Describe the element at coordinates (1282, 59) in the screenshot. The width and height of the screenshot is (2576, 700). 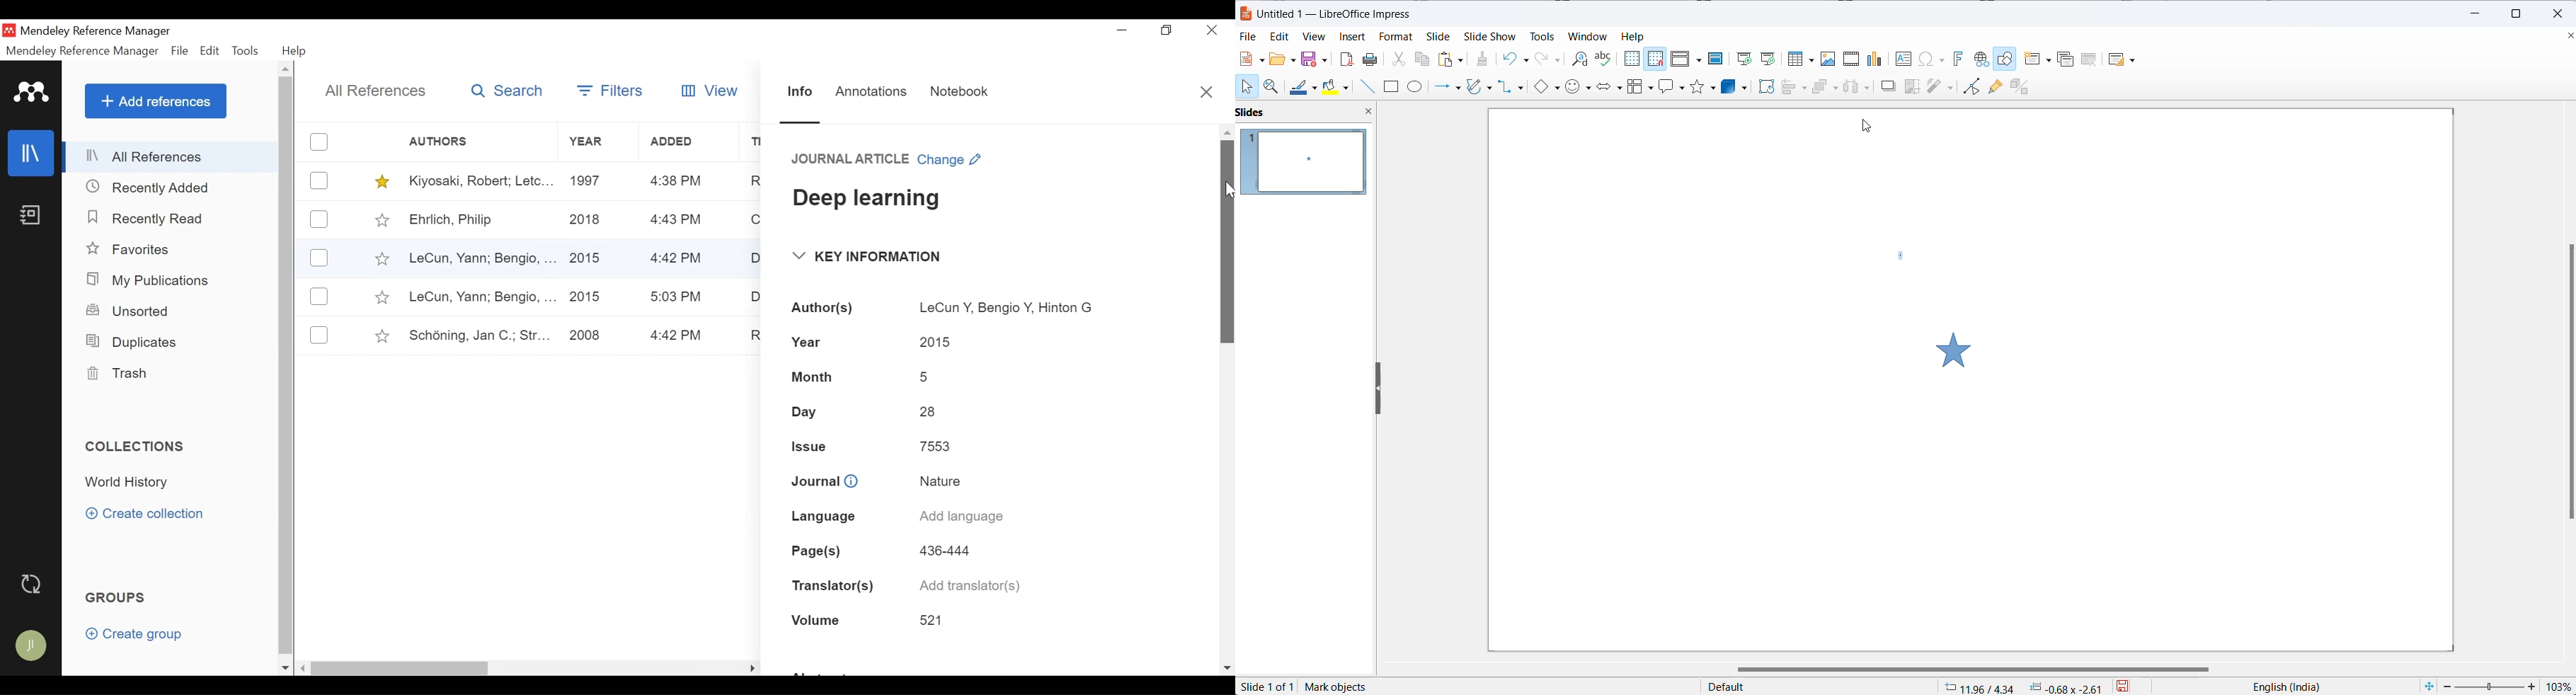
I see `open` at that location.